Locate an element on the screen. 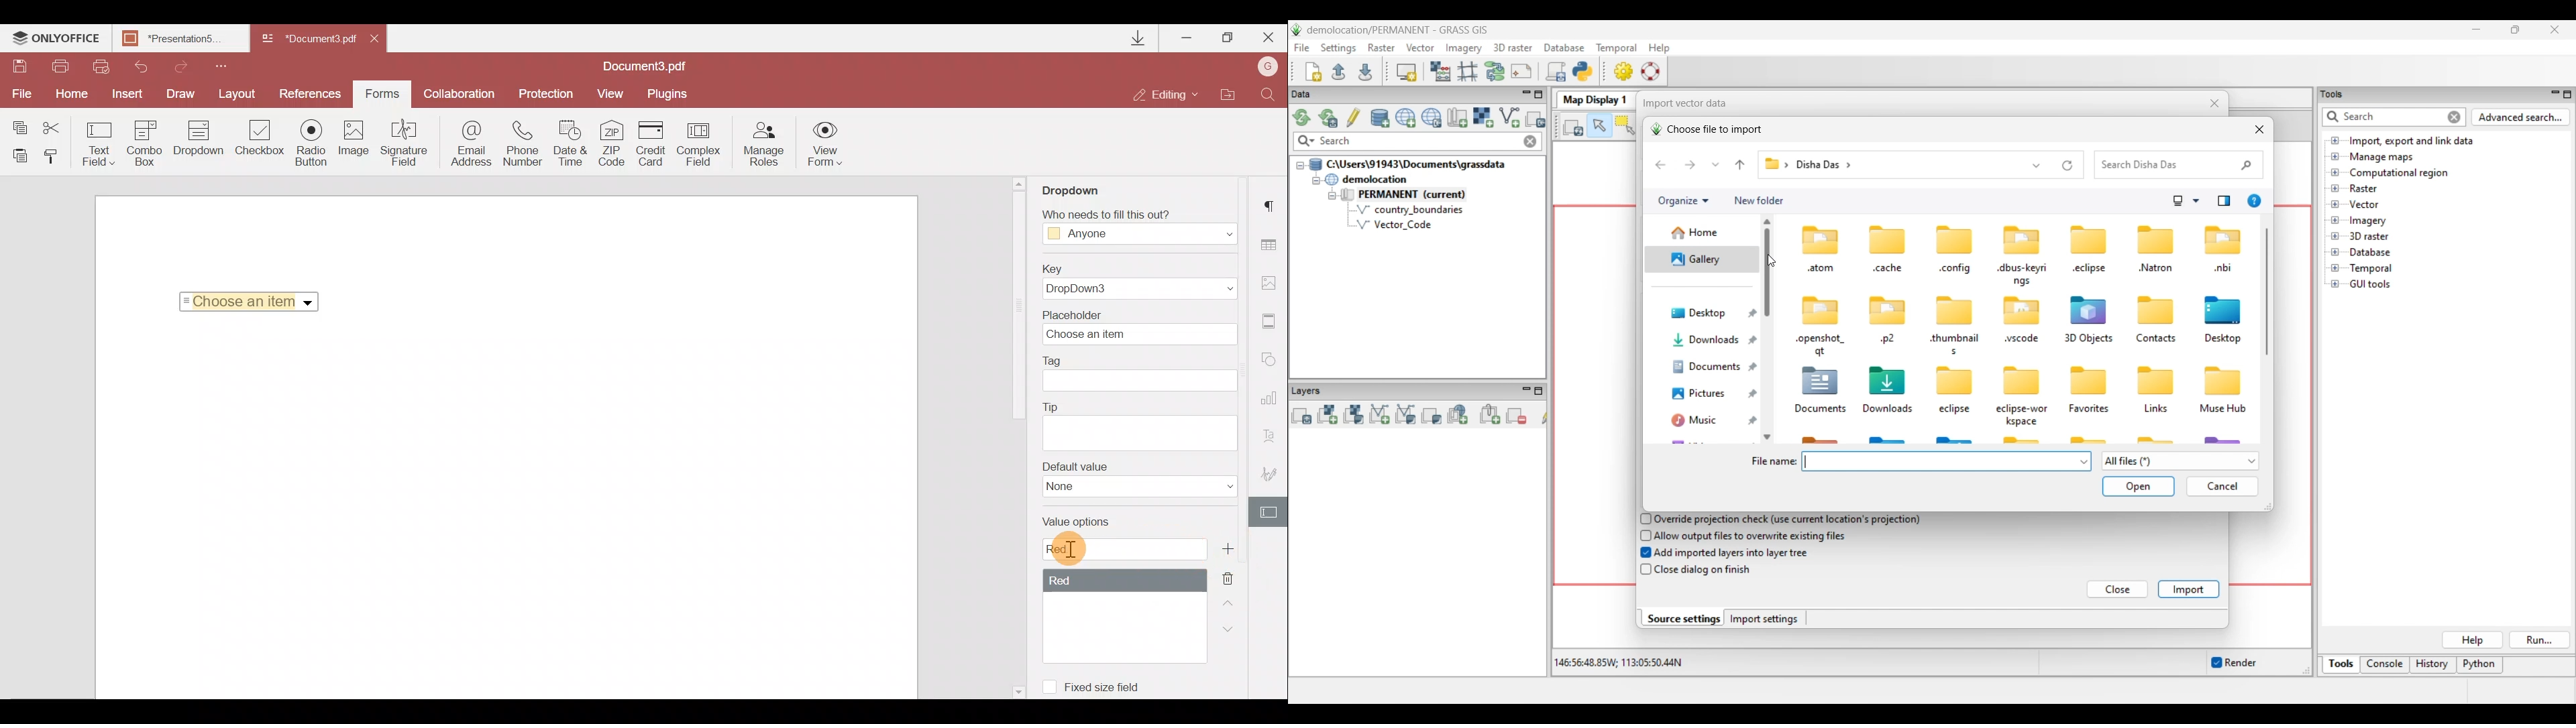 This screenshot has height=728, width=2576. Form settings is located at coordinates (1269, 511).